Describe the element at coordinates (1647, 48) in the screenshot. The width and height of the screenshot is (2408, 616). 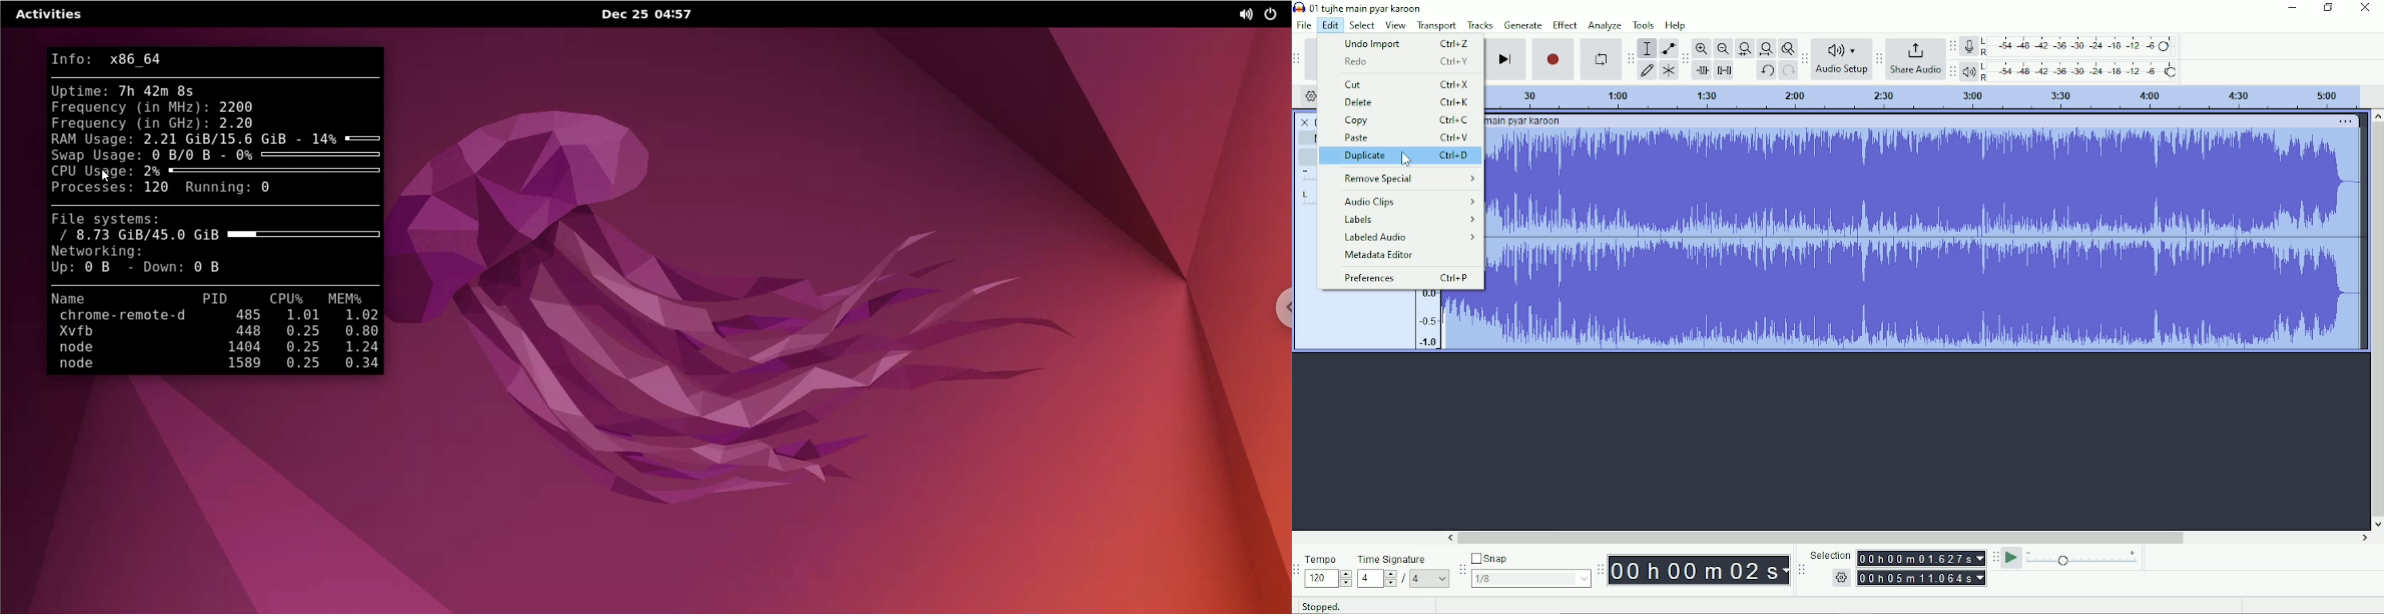
I see `Selection tool` at that location.